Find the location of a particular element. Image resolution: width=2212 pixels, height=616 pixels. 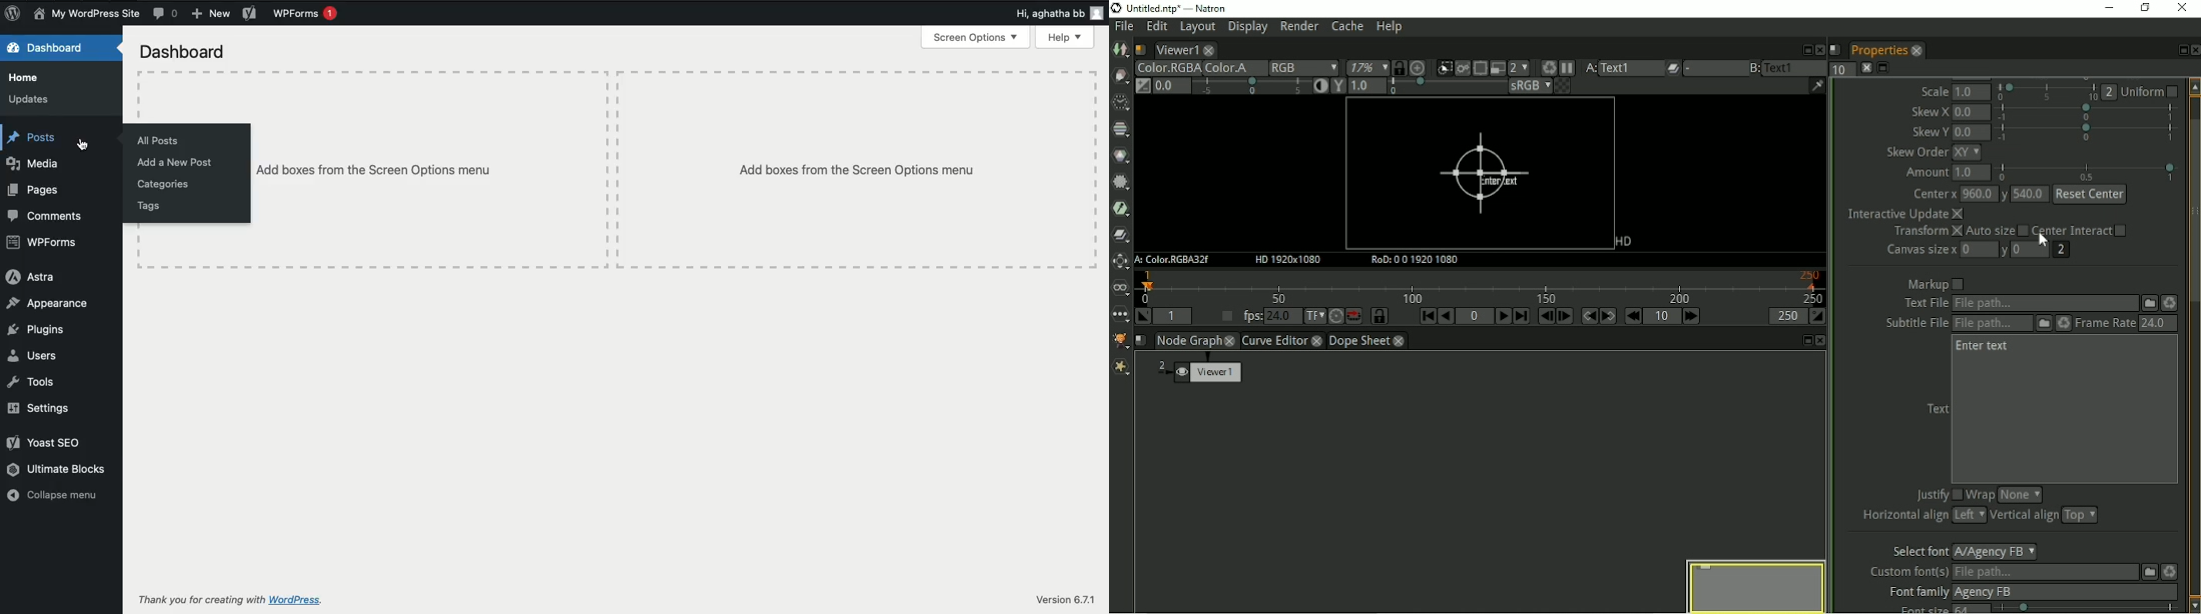

All posts  is located at coordinates (160, 141).